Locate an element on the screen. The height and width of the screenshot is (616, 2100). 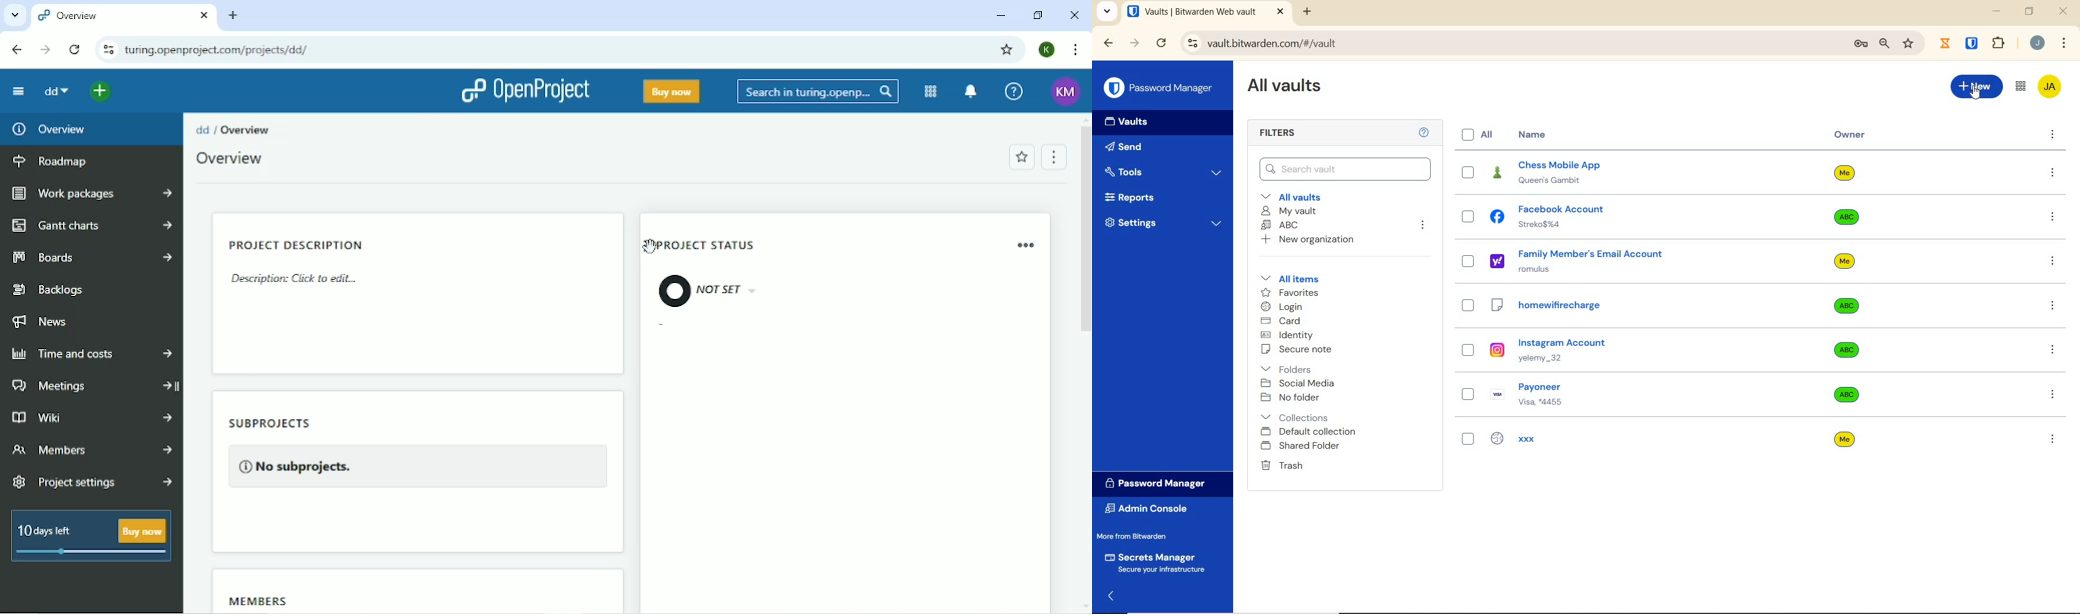
Wiki is located at coordinates (90, 419).